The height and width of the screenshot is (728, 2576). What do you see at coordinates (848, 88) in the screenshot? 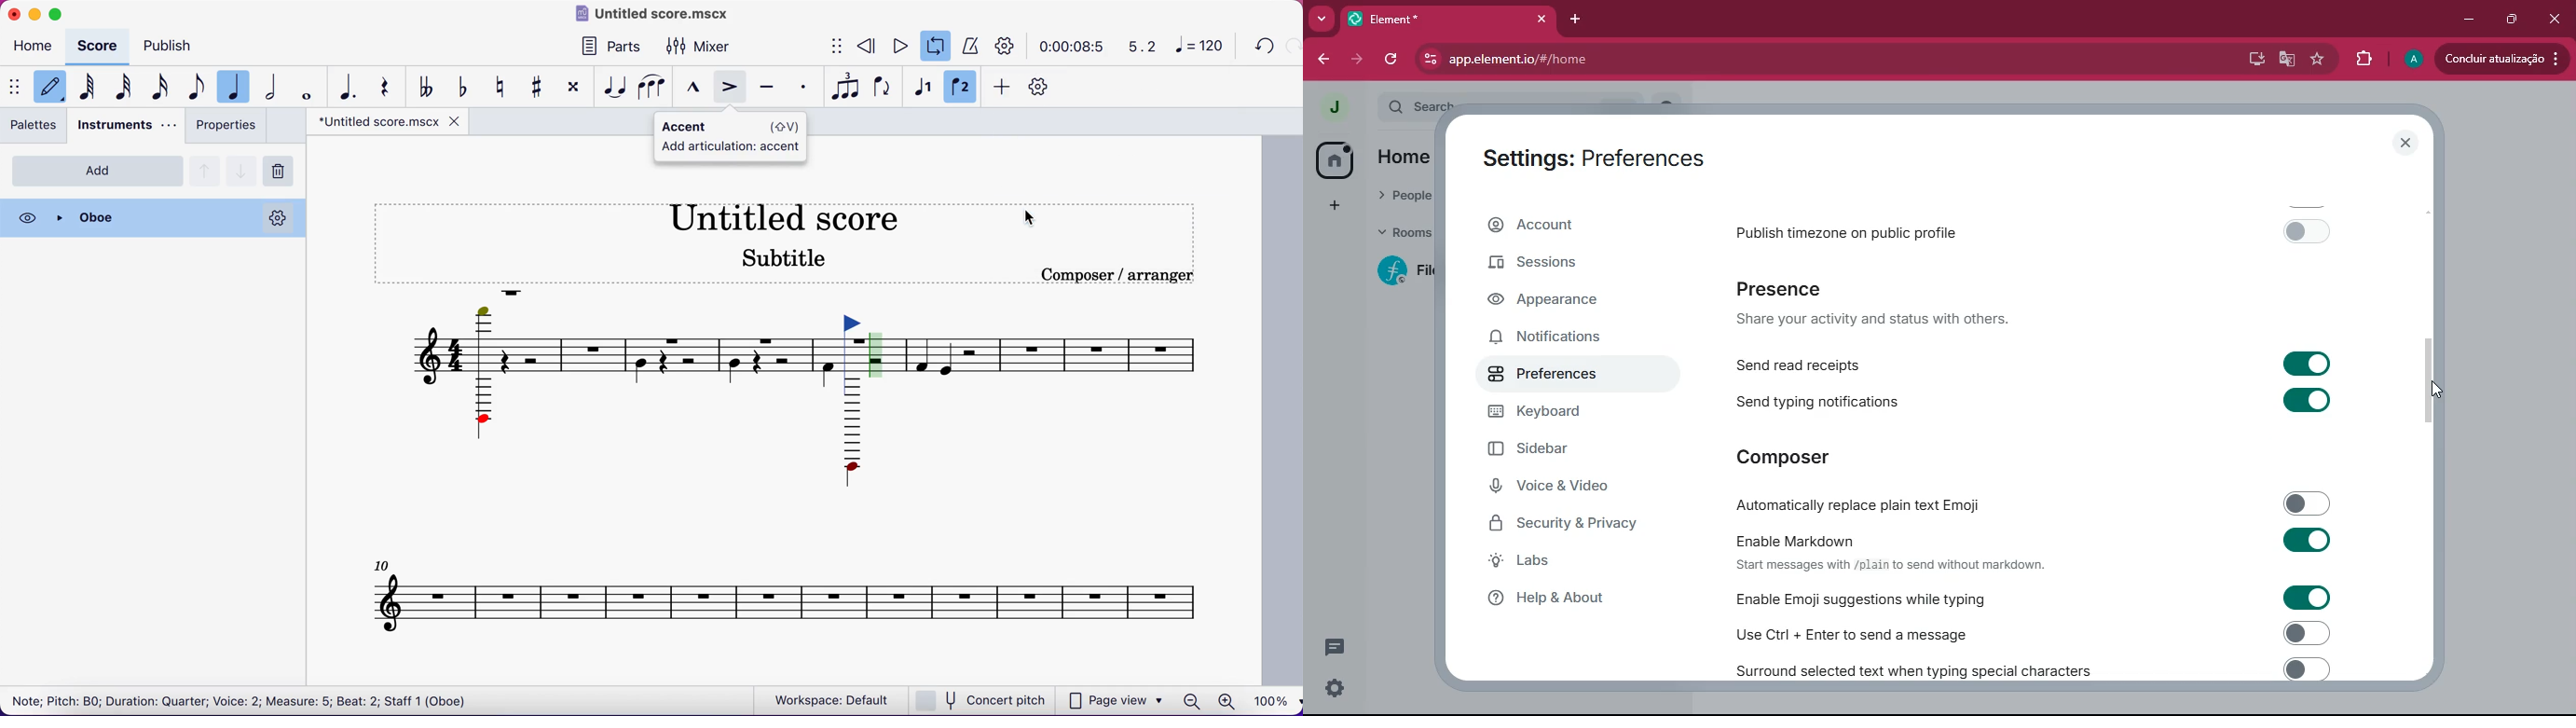
I see `tuples` at bounding box center [848, 88].